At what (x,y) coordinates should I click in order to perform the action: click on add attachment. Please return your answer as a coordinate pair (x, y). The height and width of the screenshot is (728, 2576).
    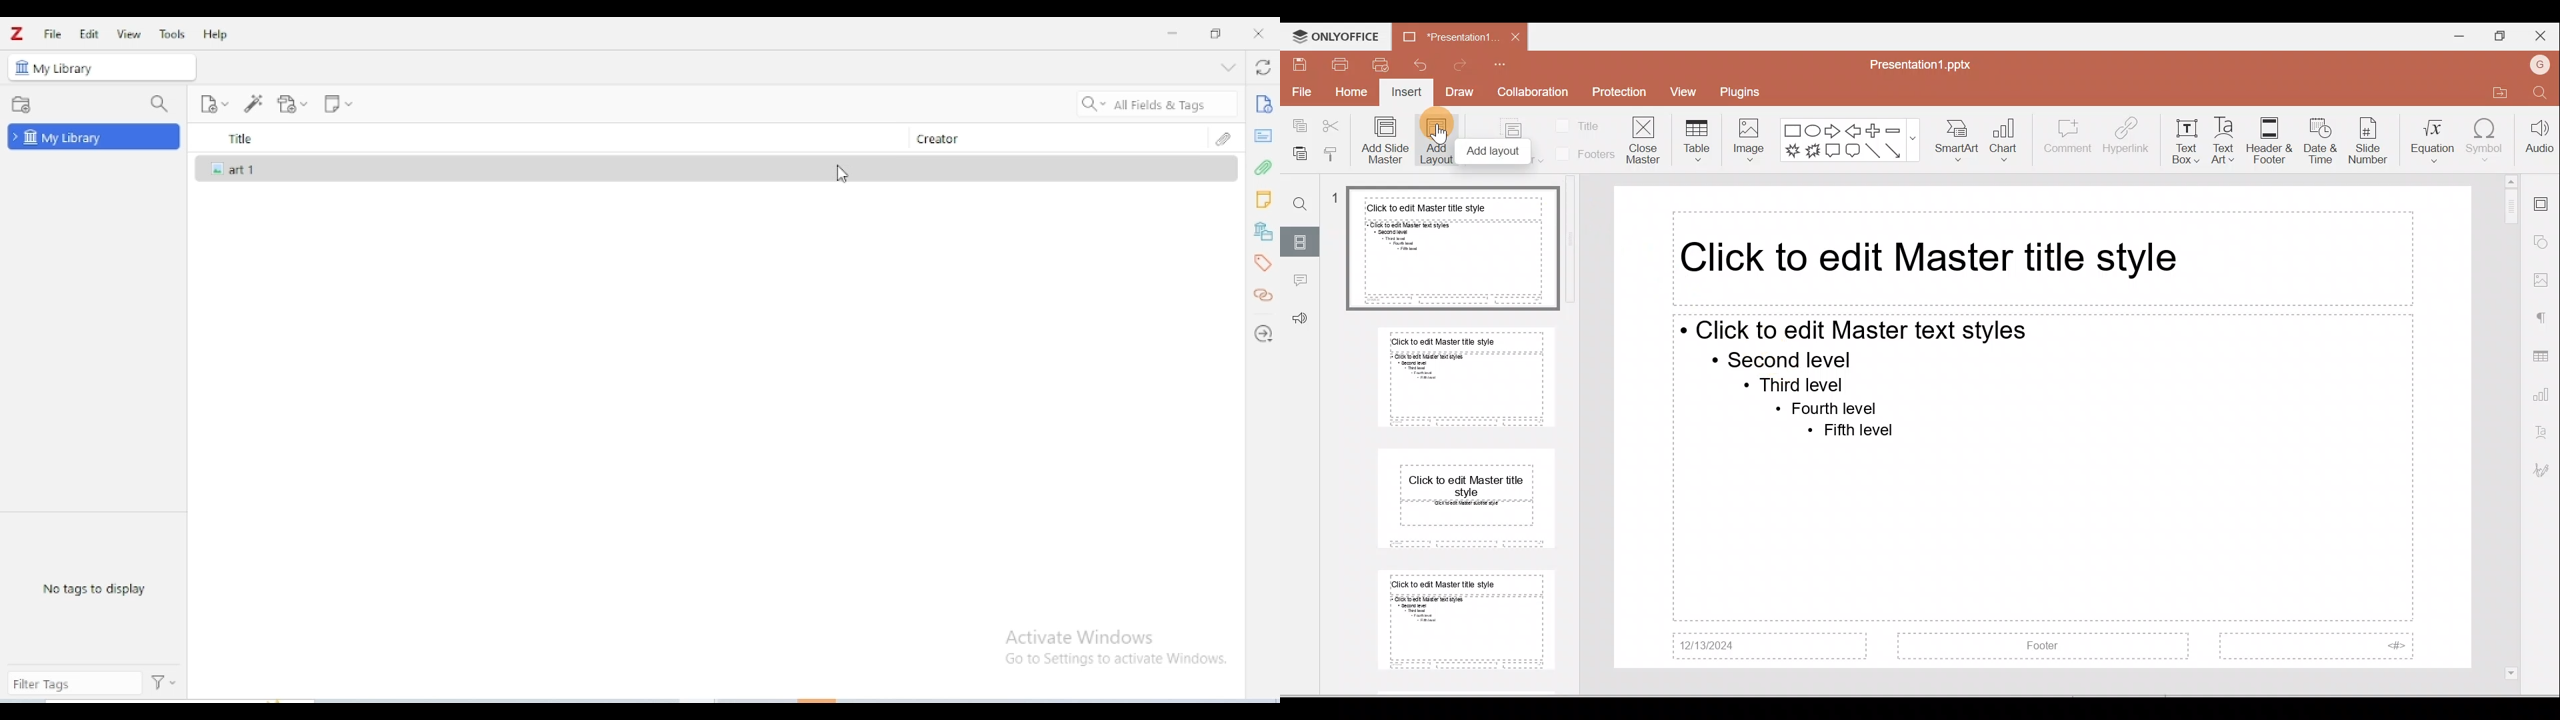
    Looking at the image, I should click on (292, 104).